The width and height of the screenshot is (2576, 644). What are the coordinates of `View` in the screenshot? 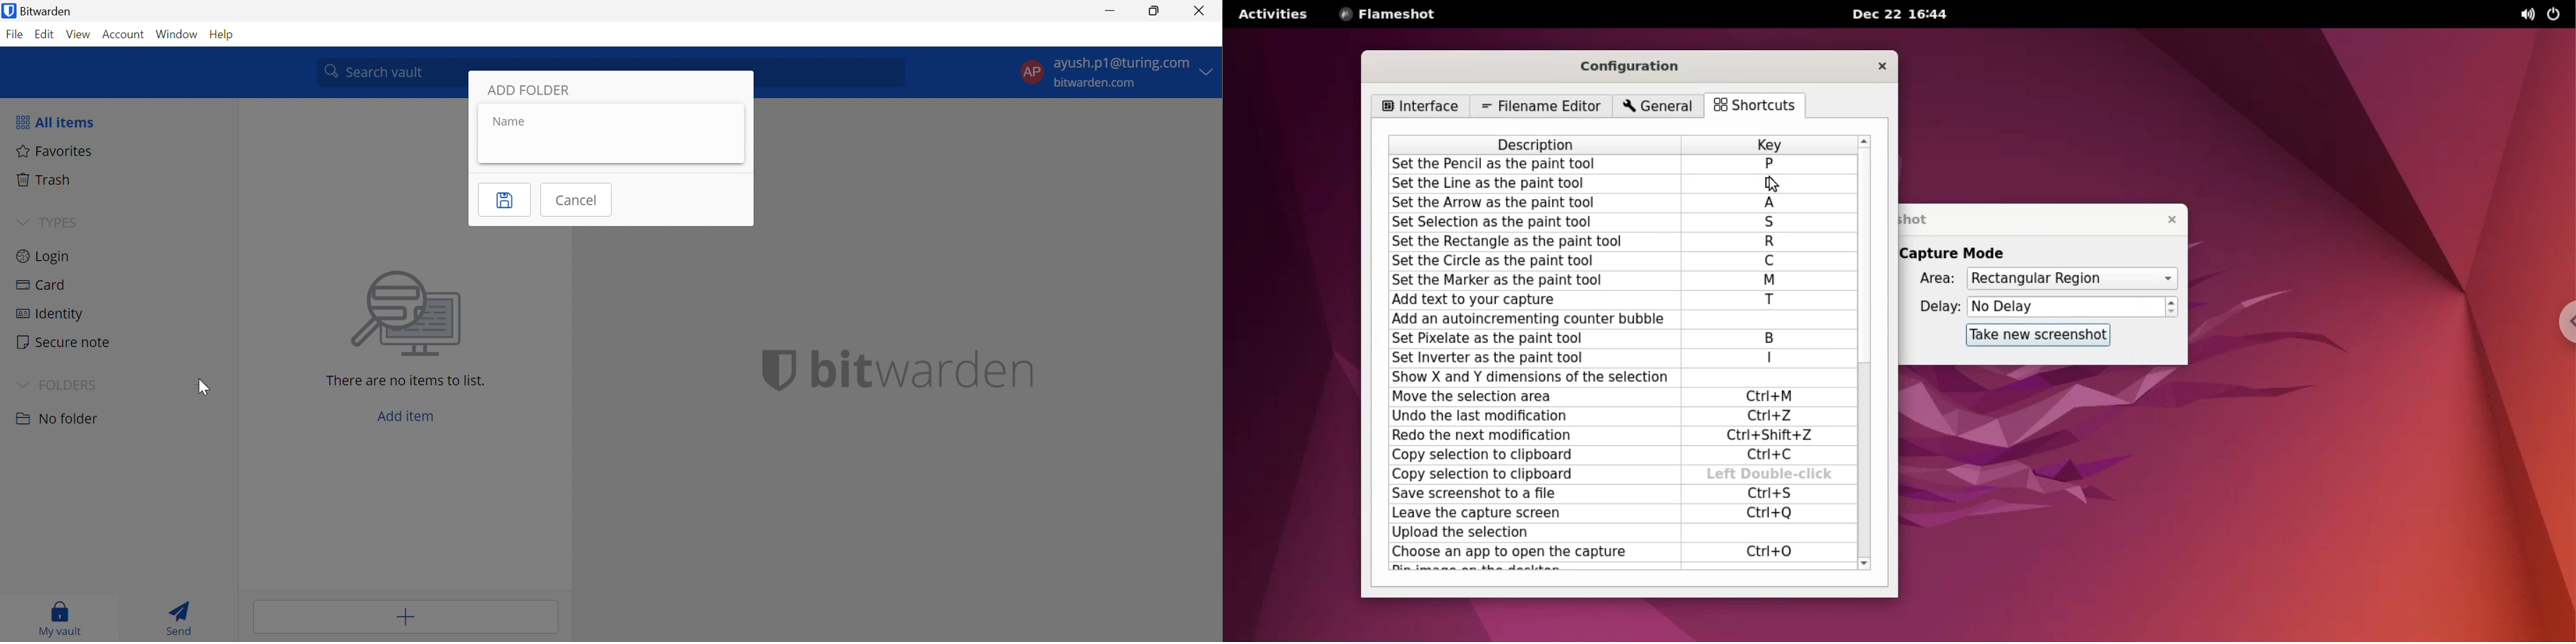 It's located at (79, 34).